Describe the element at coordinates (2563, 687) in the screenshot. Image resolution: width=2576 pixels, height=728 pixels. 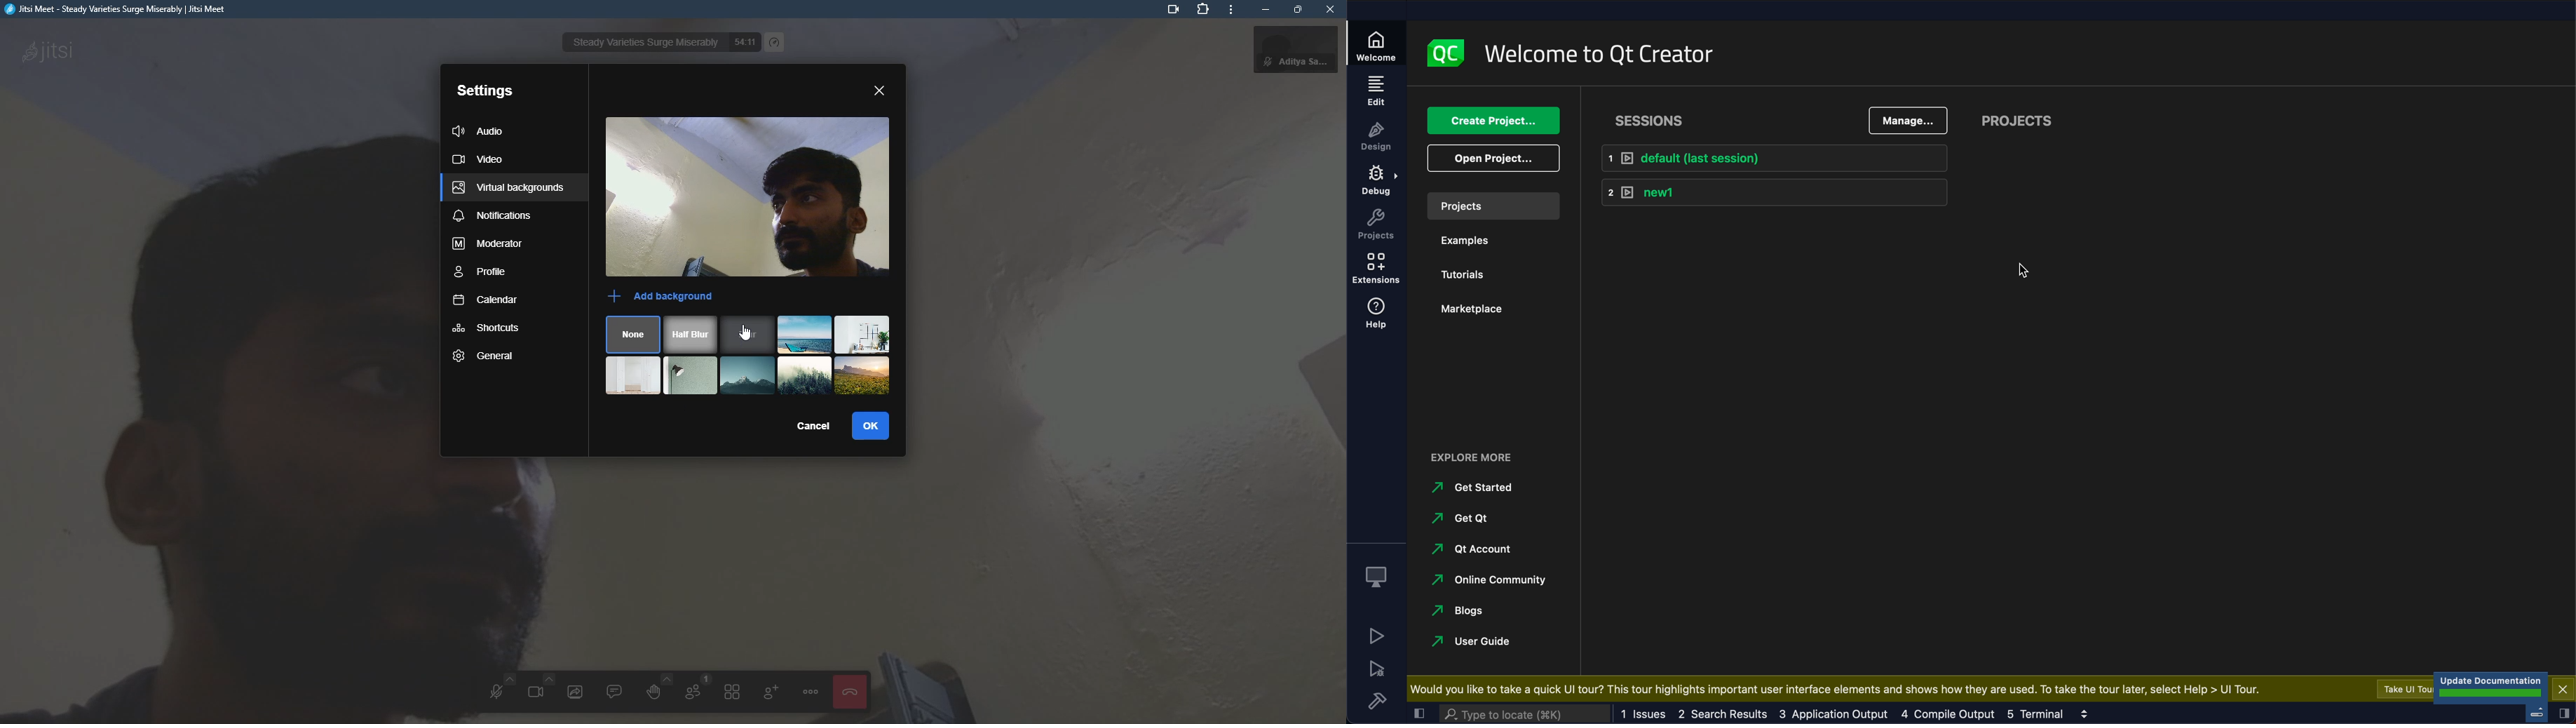
I see `close` at that location.